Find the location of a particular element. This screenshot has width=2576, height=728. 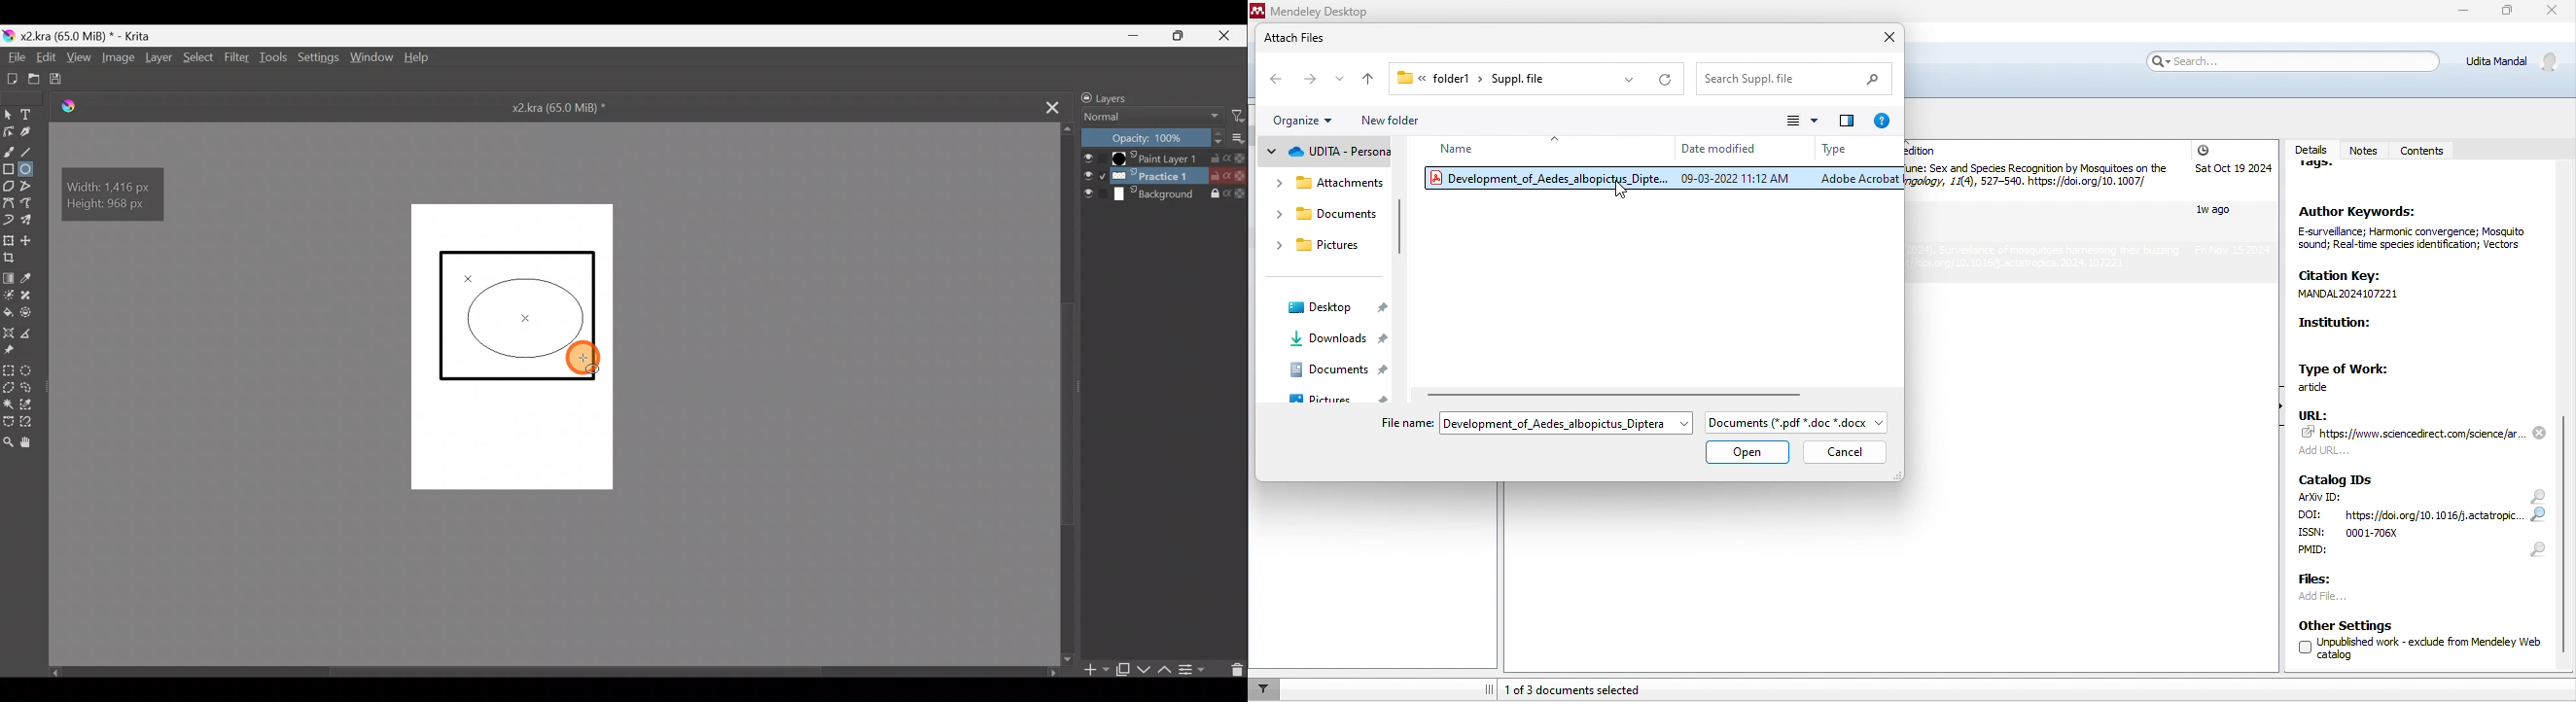

pictures is located at coordinates (1323, 246).